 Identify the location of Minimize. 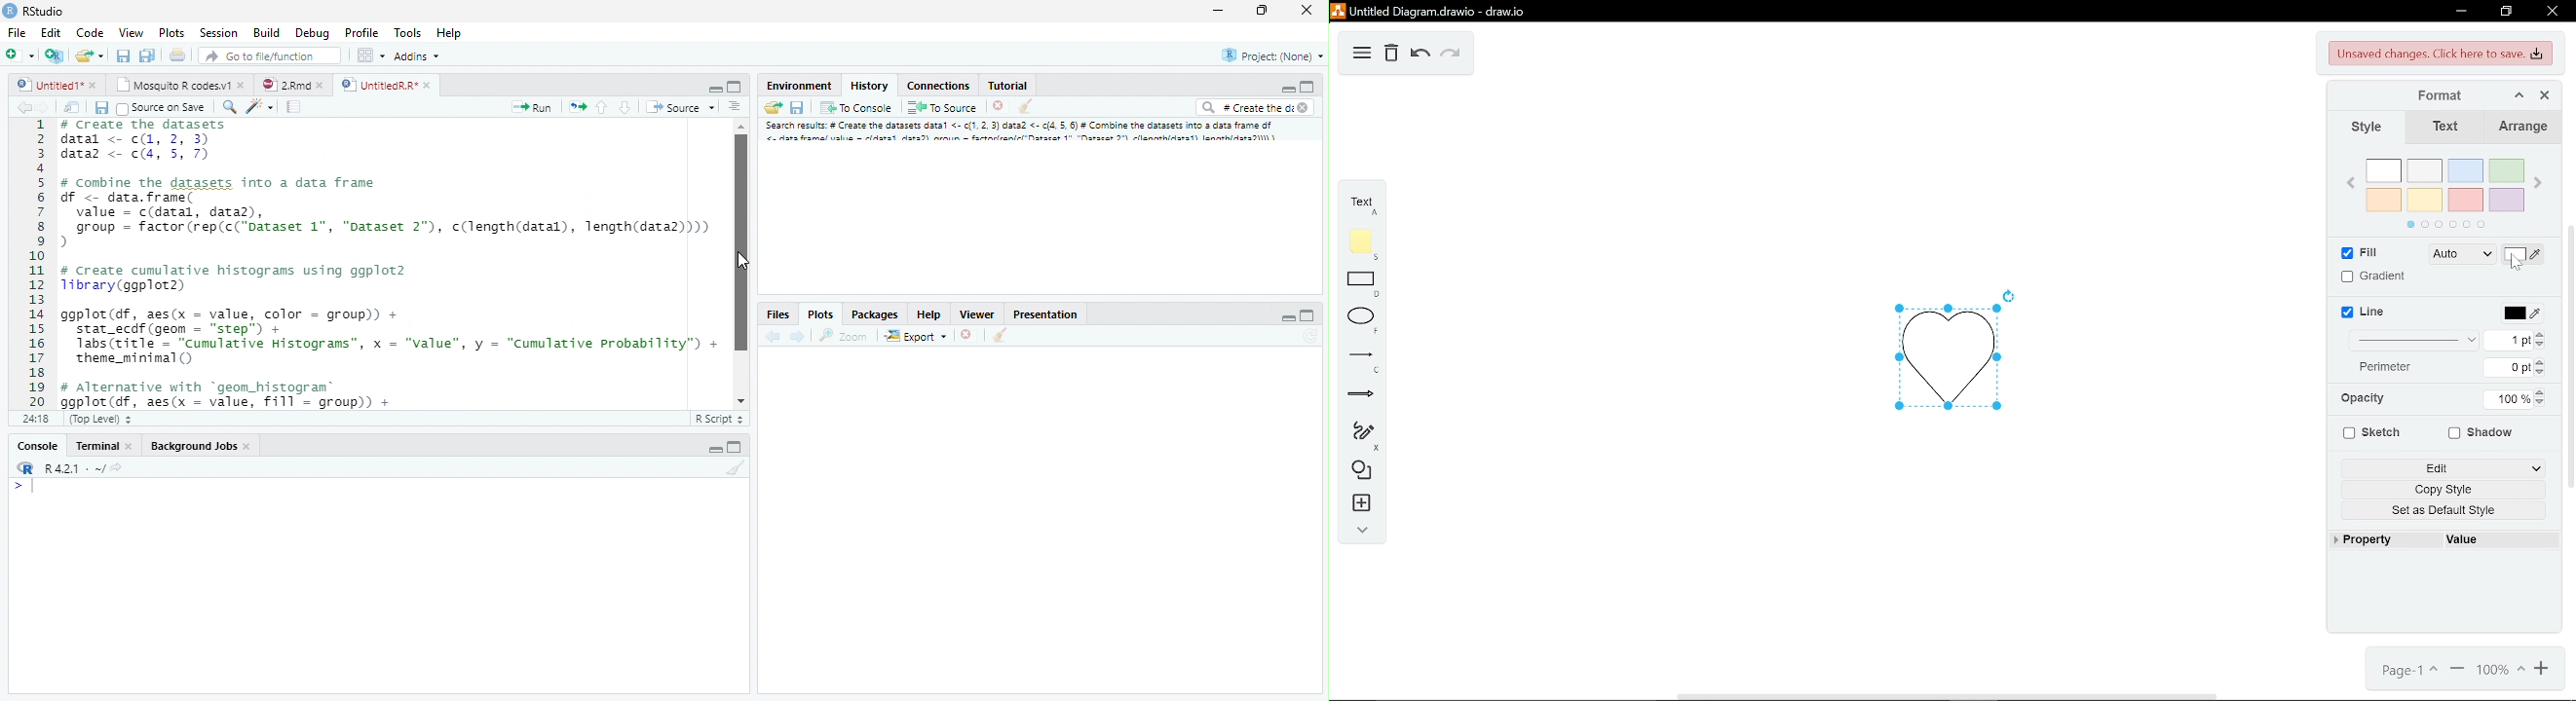
(1221, 11).